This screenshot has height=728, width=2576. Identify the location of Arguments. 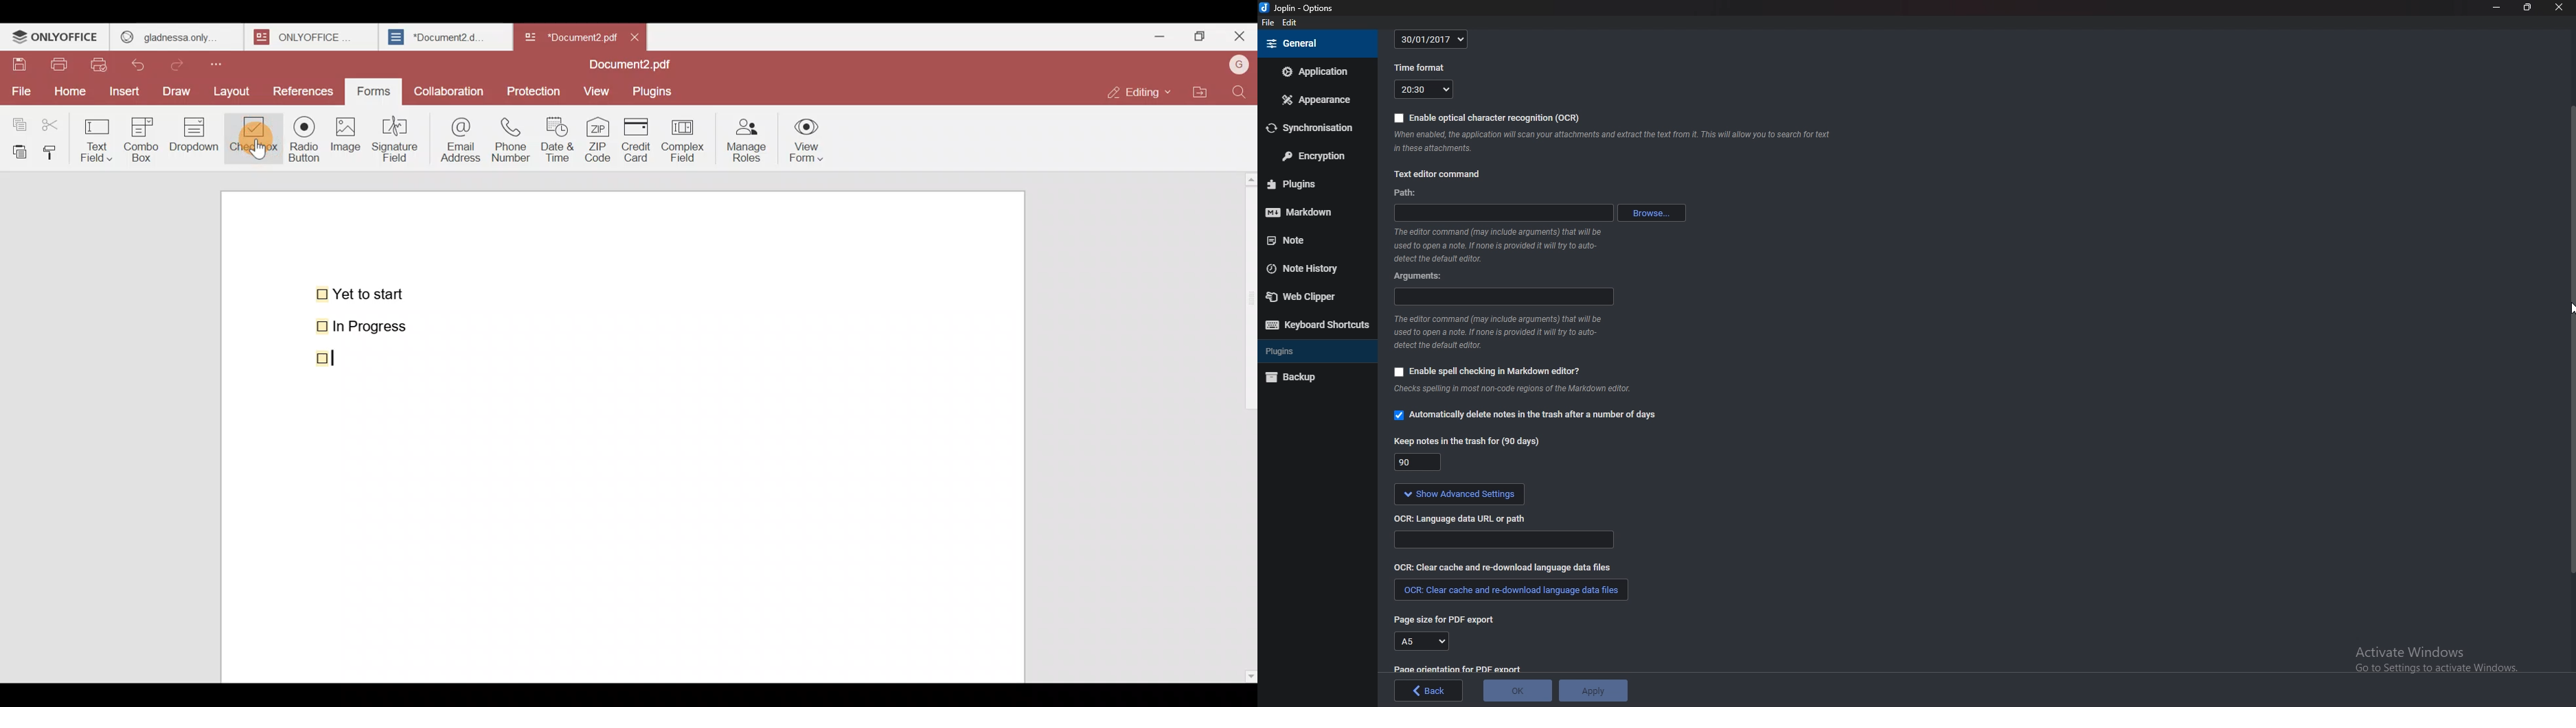
(1419, 276).